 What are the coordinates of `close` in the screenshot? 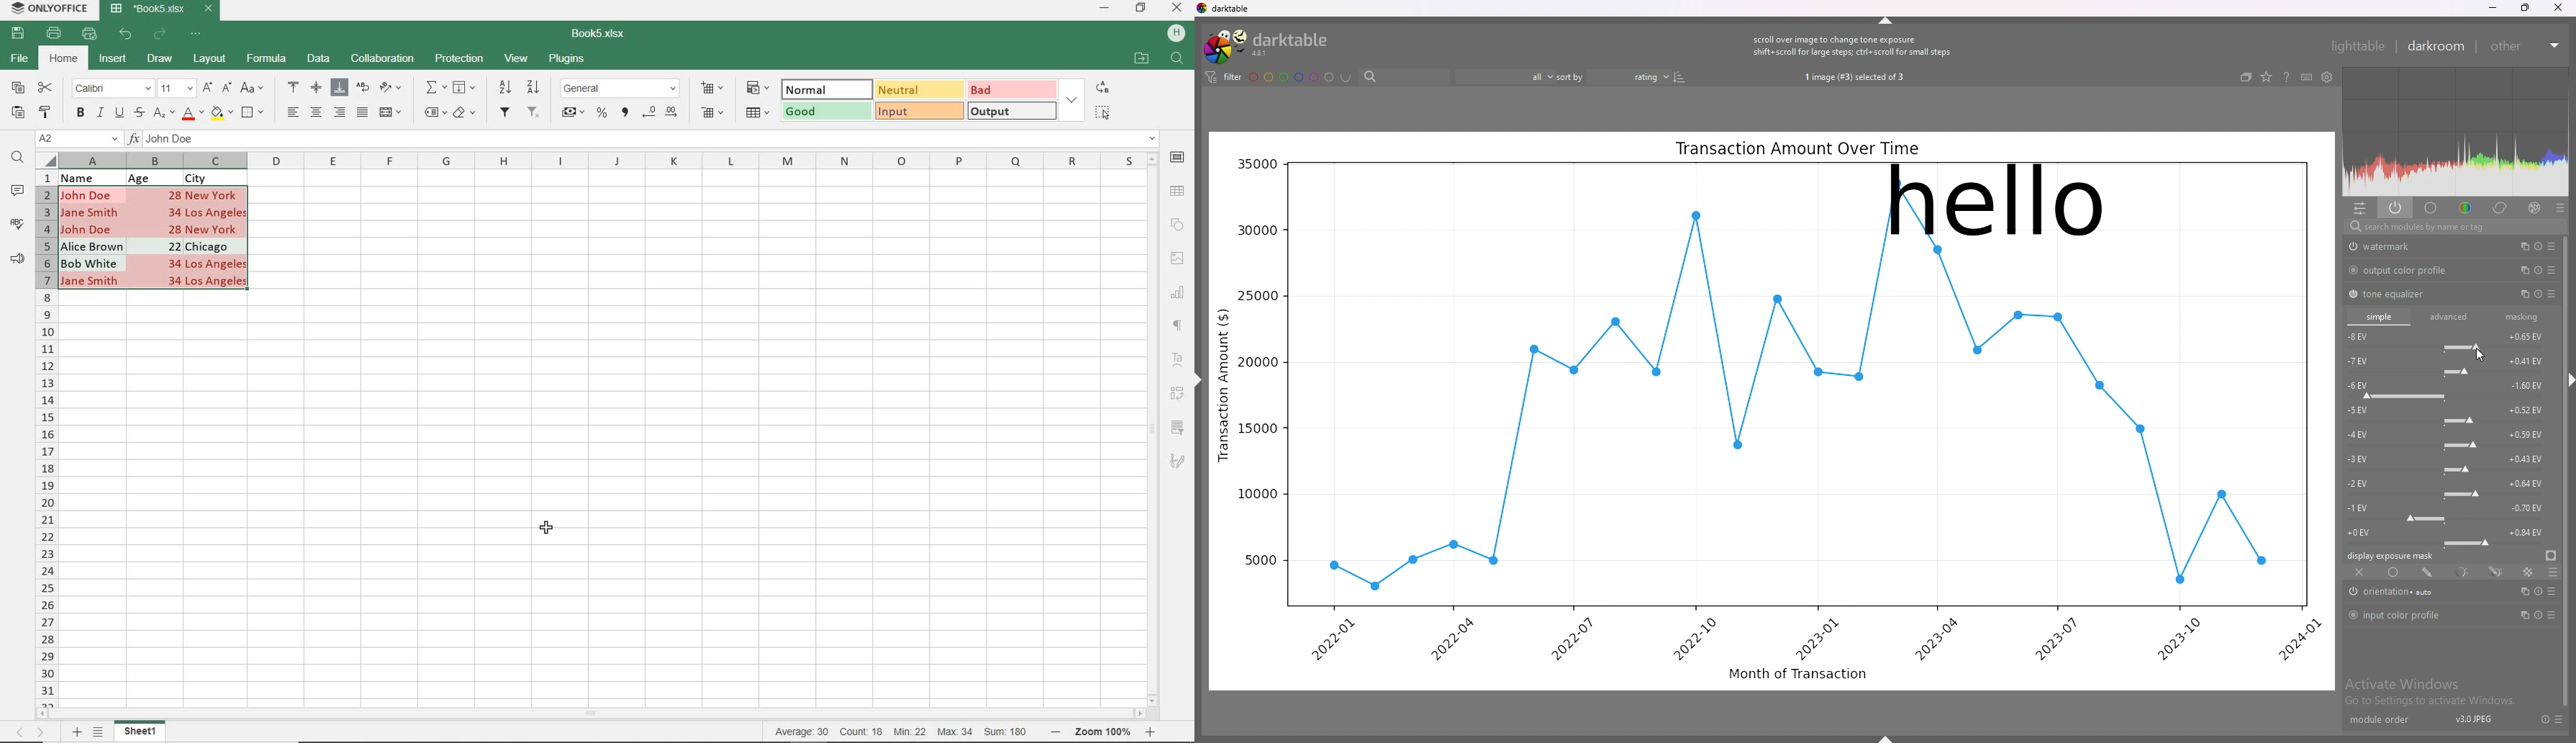 It's located at (2557, 7).